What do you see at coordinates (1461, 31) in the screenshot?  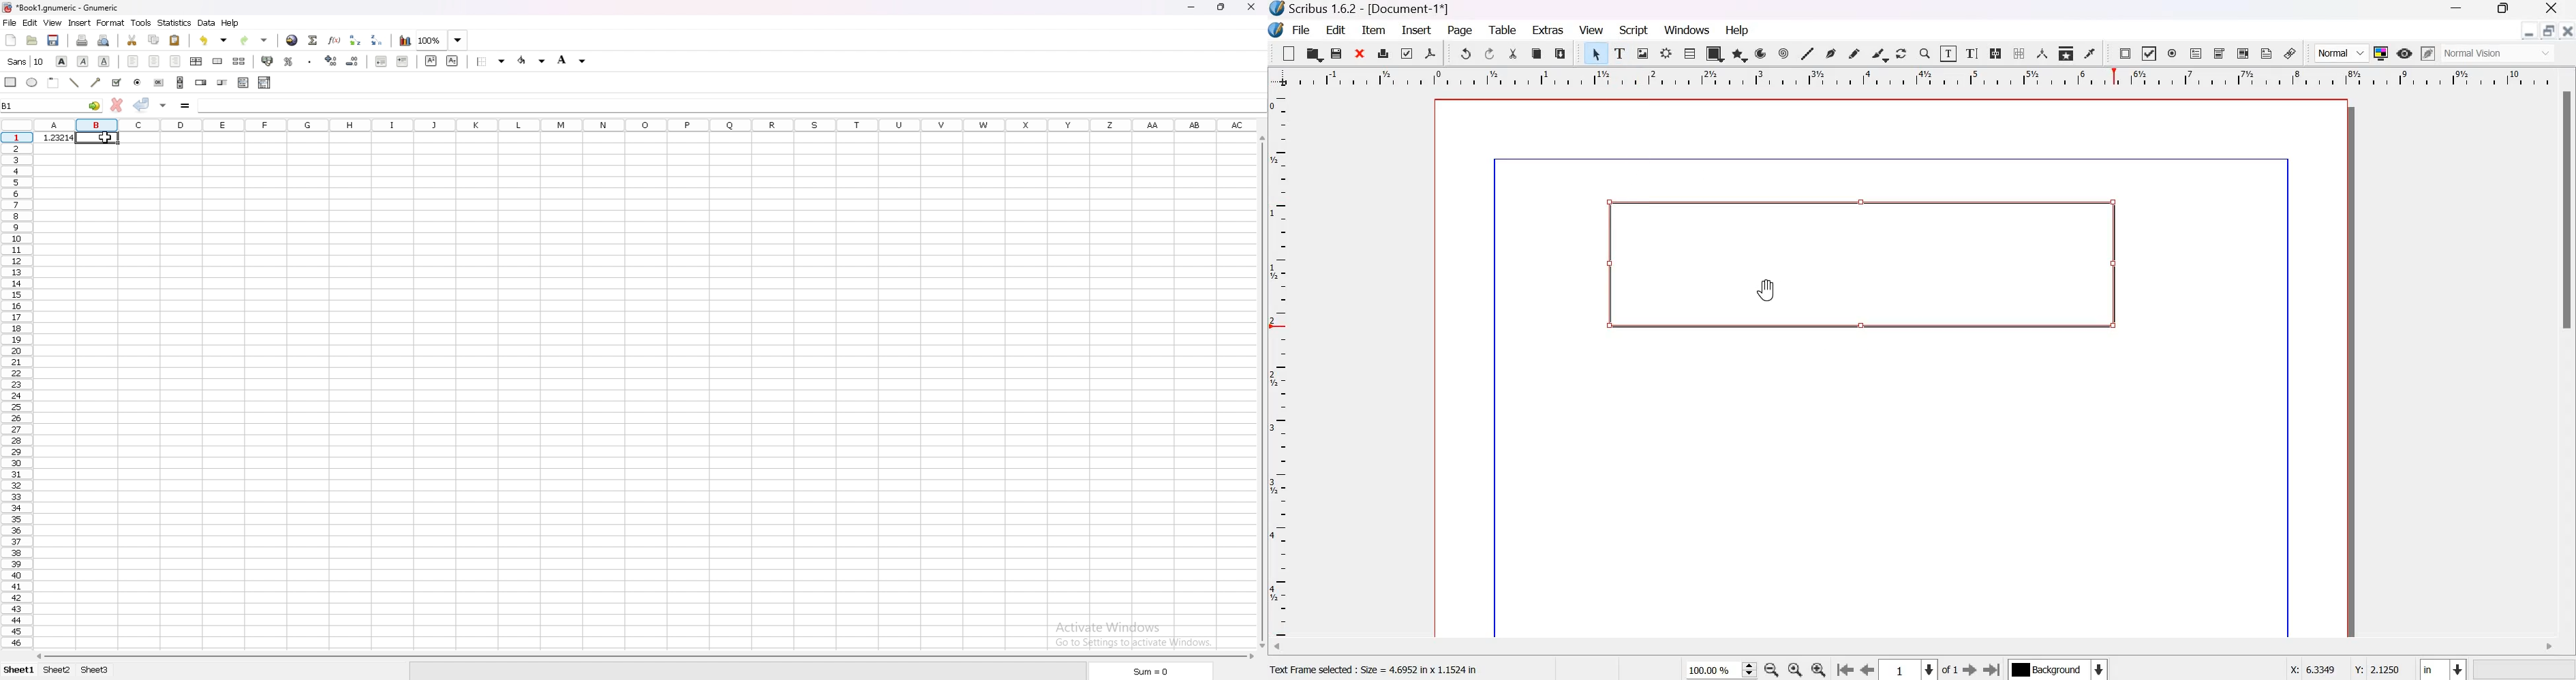 I see `page` at bounding box center [1461, 31].